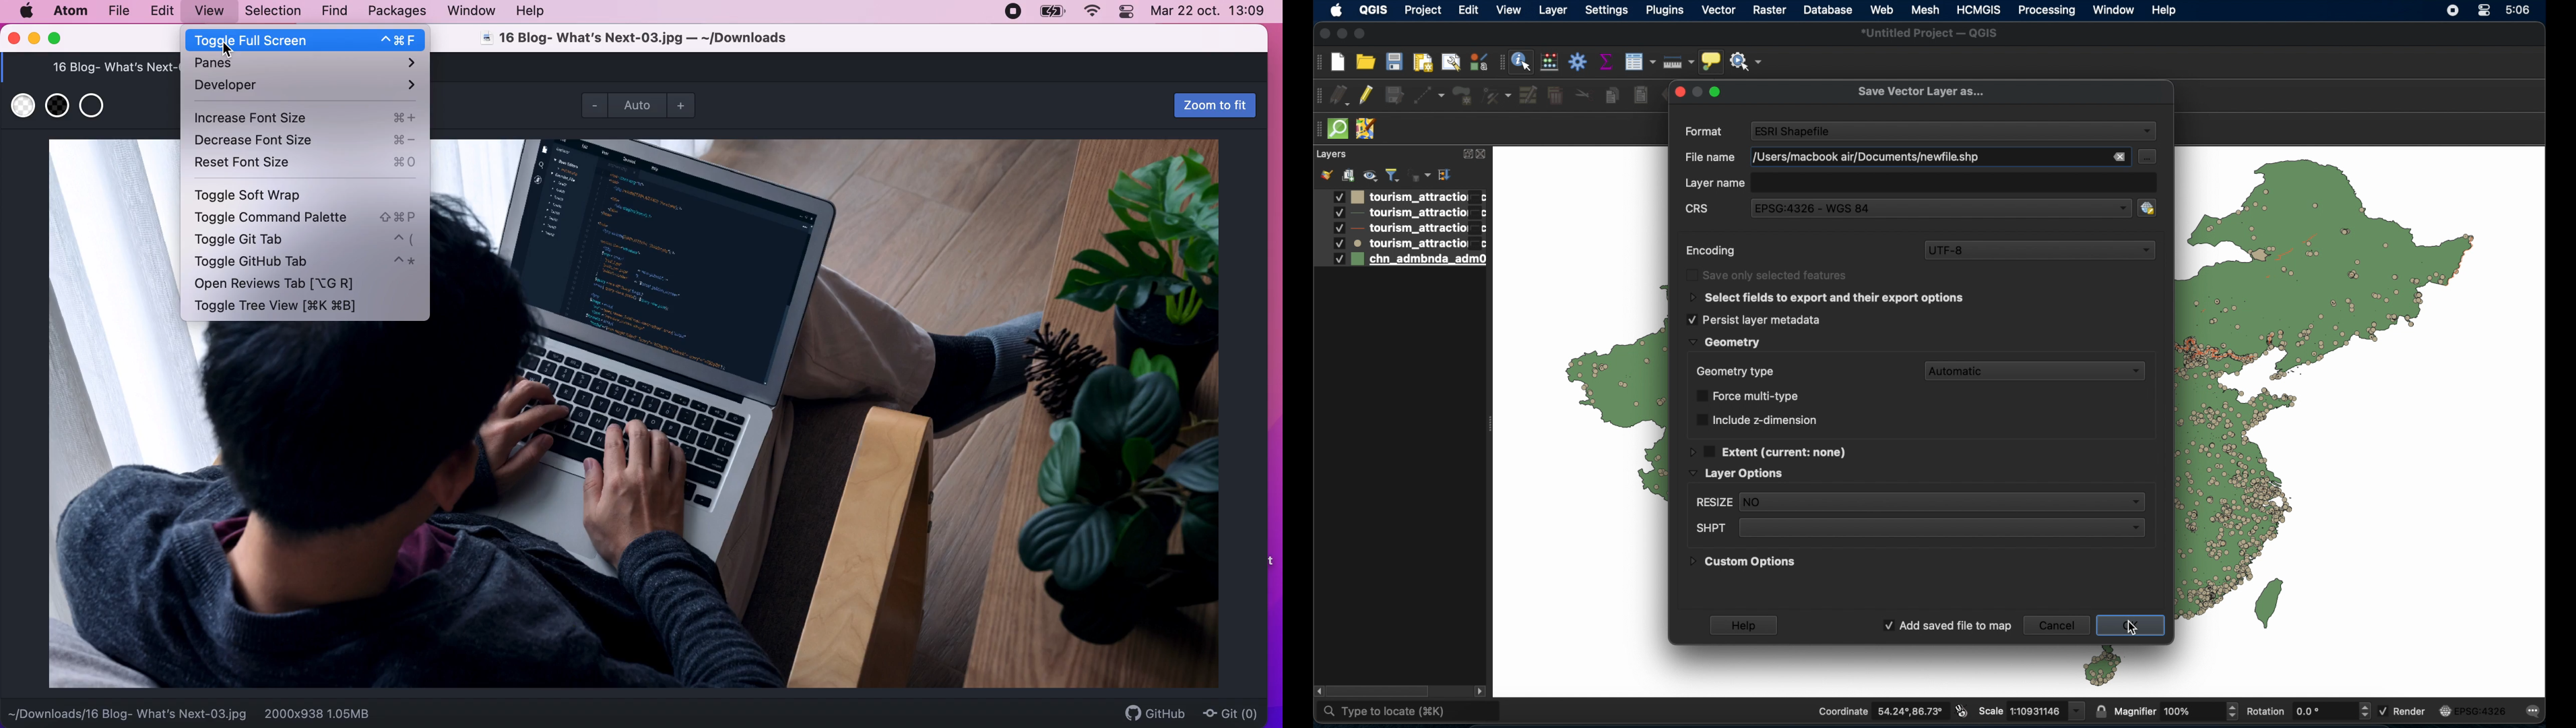 The image size is (2576, 728). Describe the element at coordinates (592, 108) in the screenshot. I see `zoom out` at that location.